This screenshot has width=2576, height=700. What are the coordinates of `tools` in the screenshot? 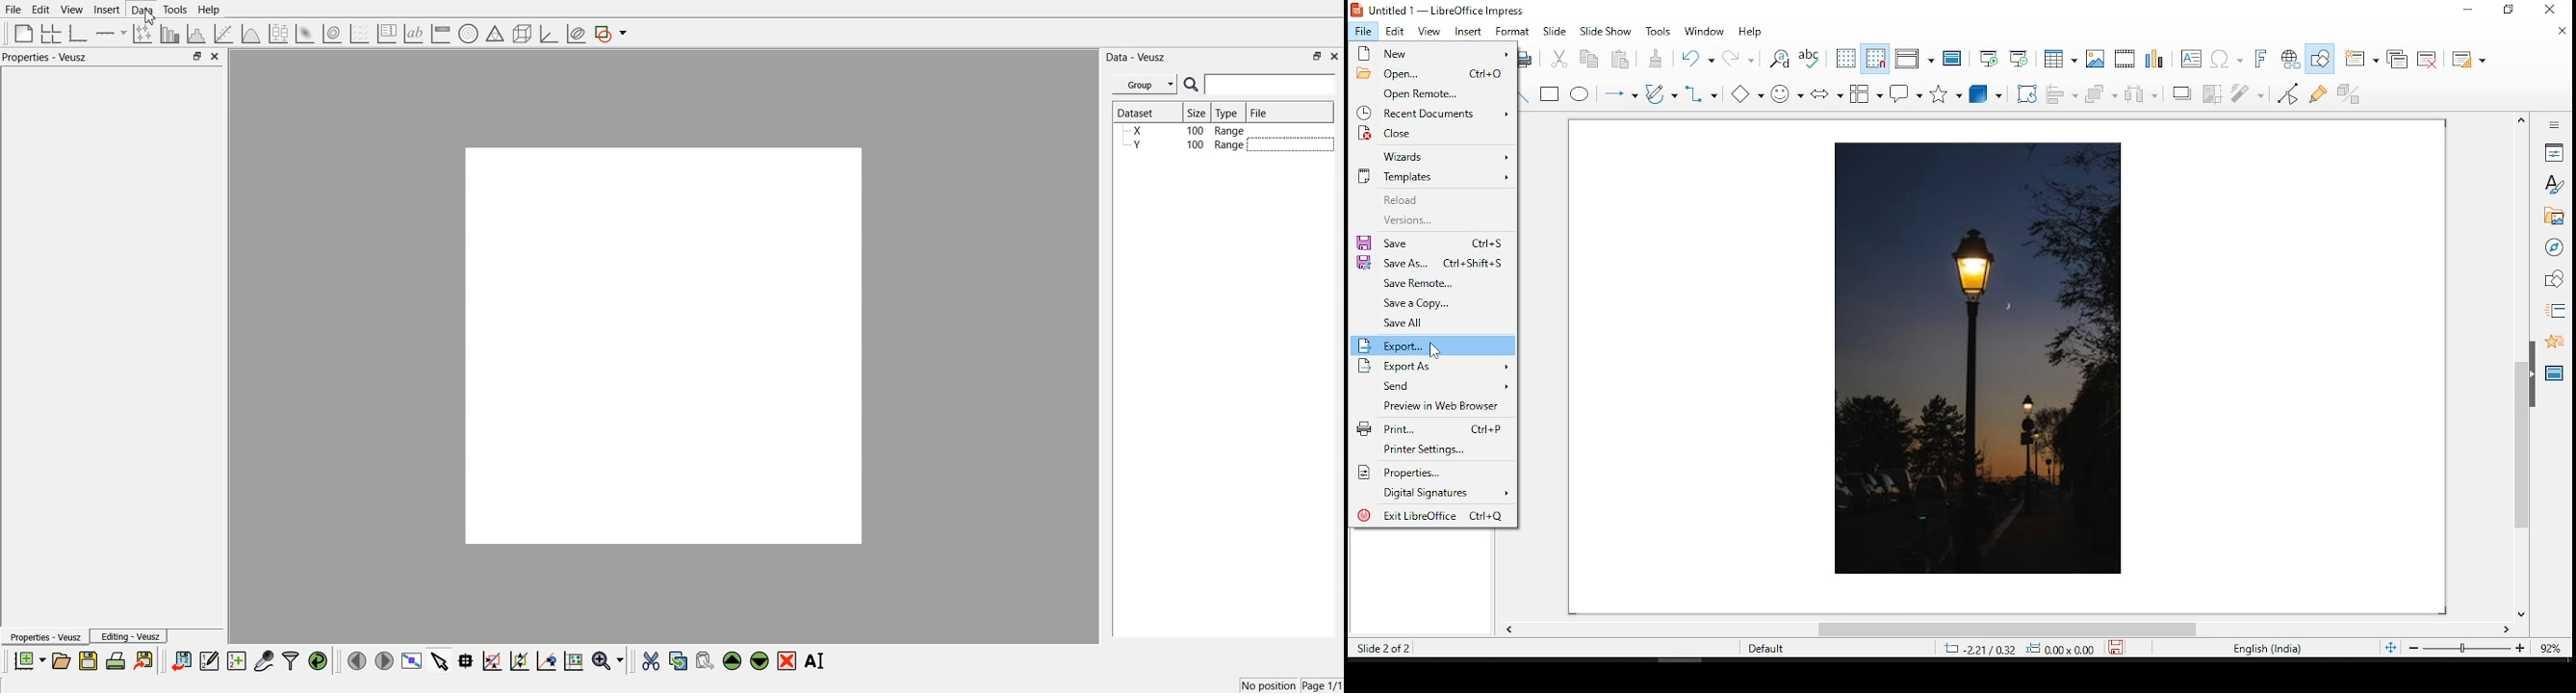 It's located at (1662, 35).